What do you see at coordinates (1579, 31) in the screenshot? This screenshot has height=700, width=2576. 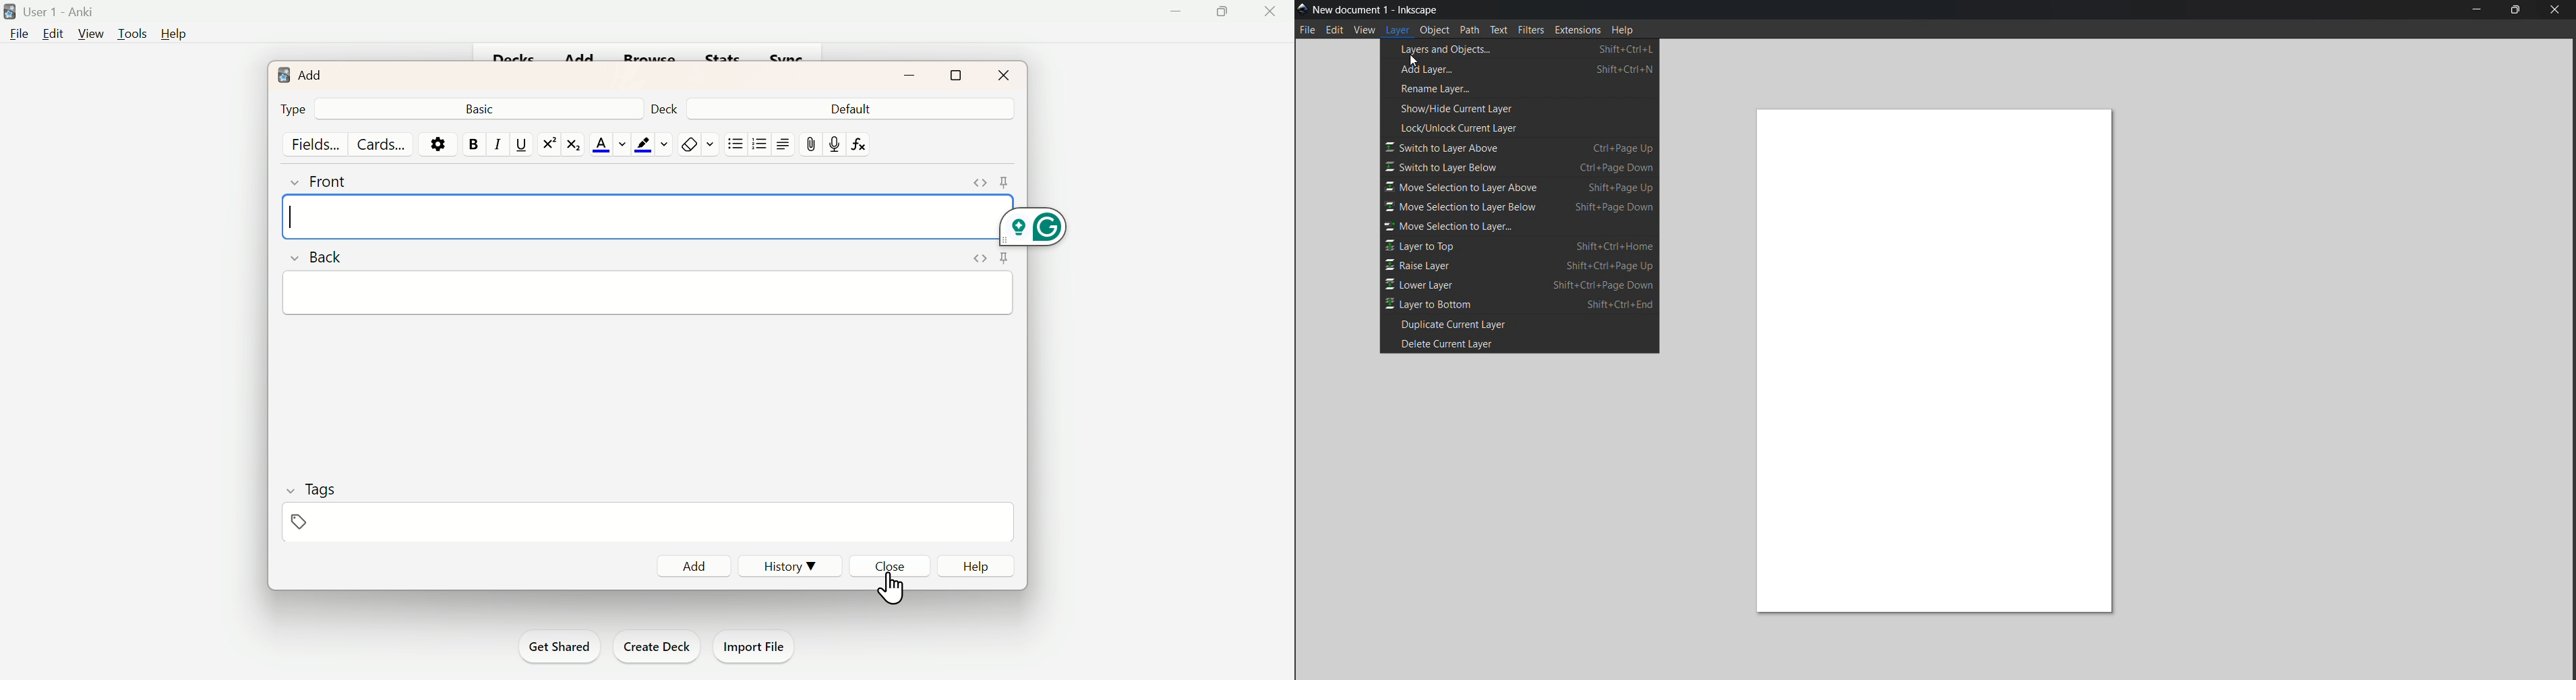 I see `Extensions` at bounding box center [1579, 31].